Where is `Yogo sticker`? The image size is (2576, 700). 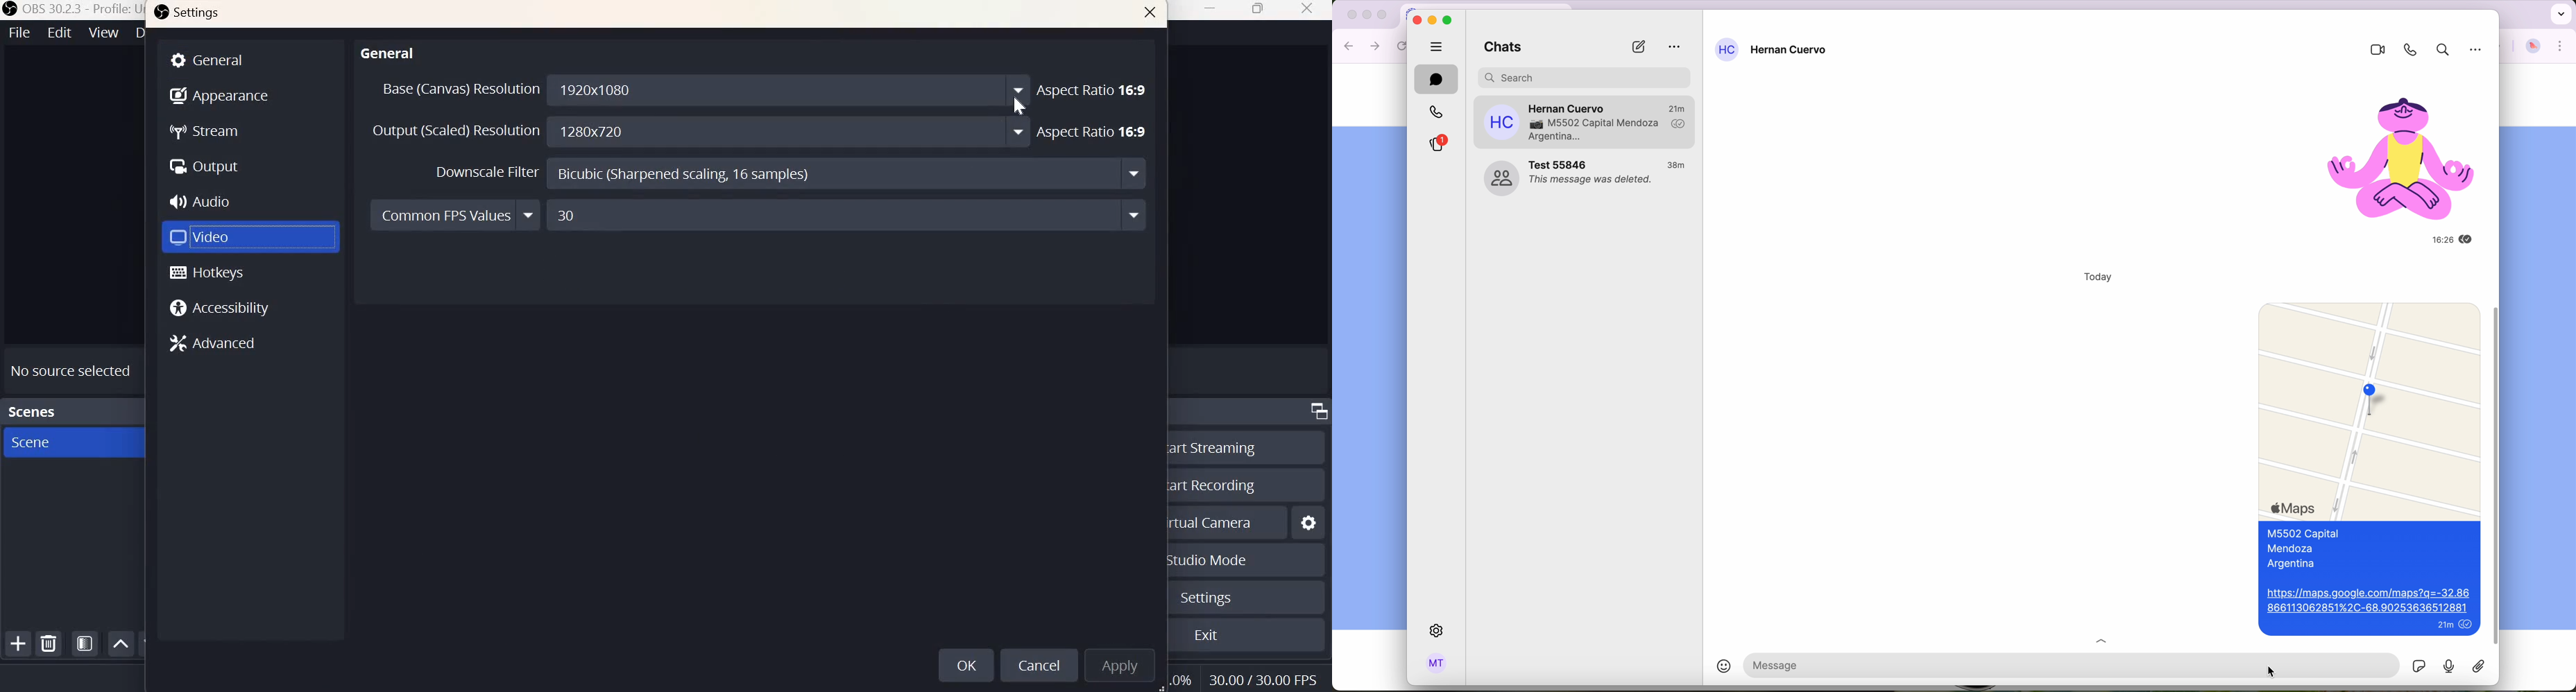 Yogo sticker is located at coordinates (2392, 151).